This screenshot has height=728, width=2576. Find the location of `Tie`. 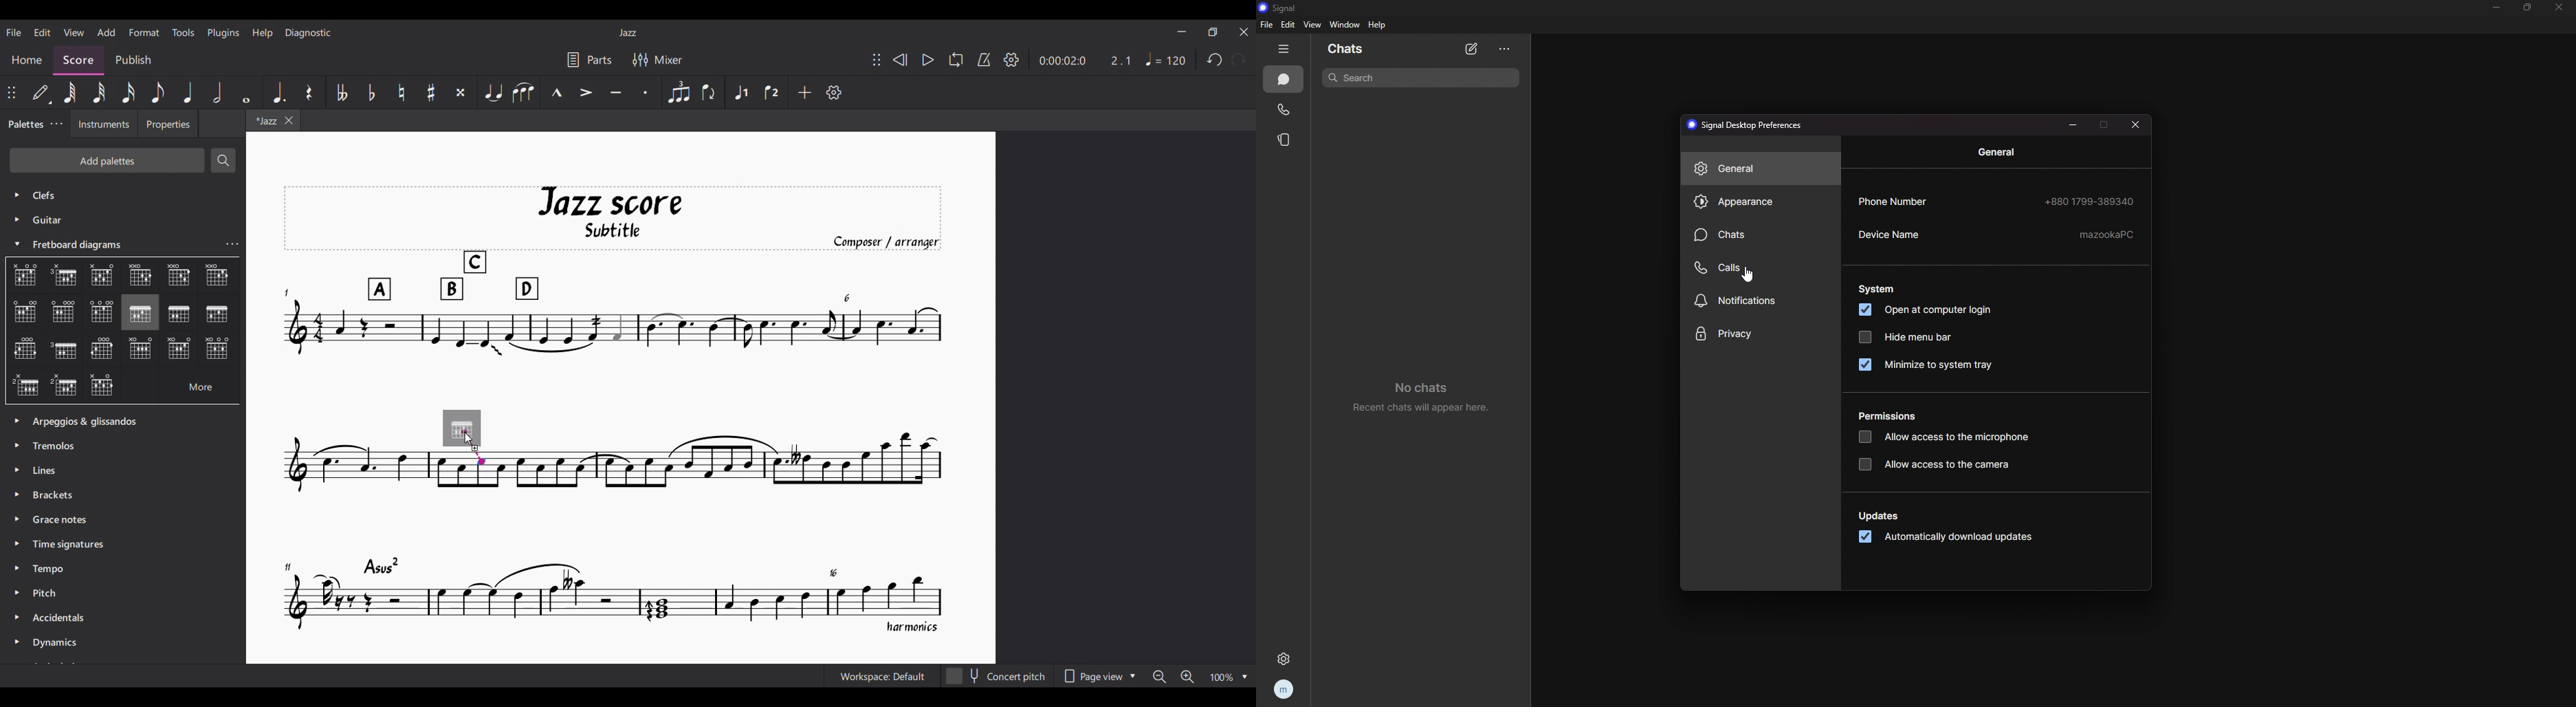

Tie is located at coordinates (493, 94).